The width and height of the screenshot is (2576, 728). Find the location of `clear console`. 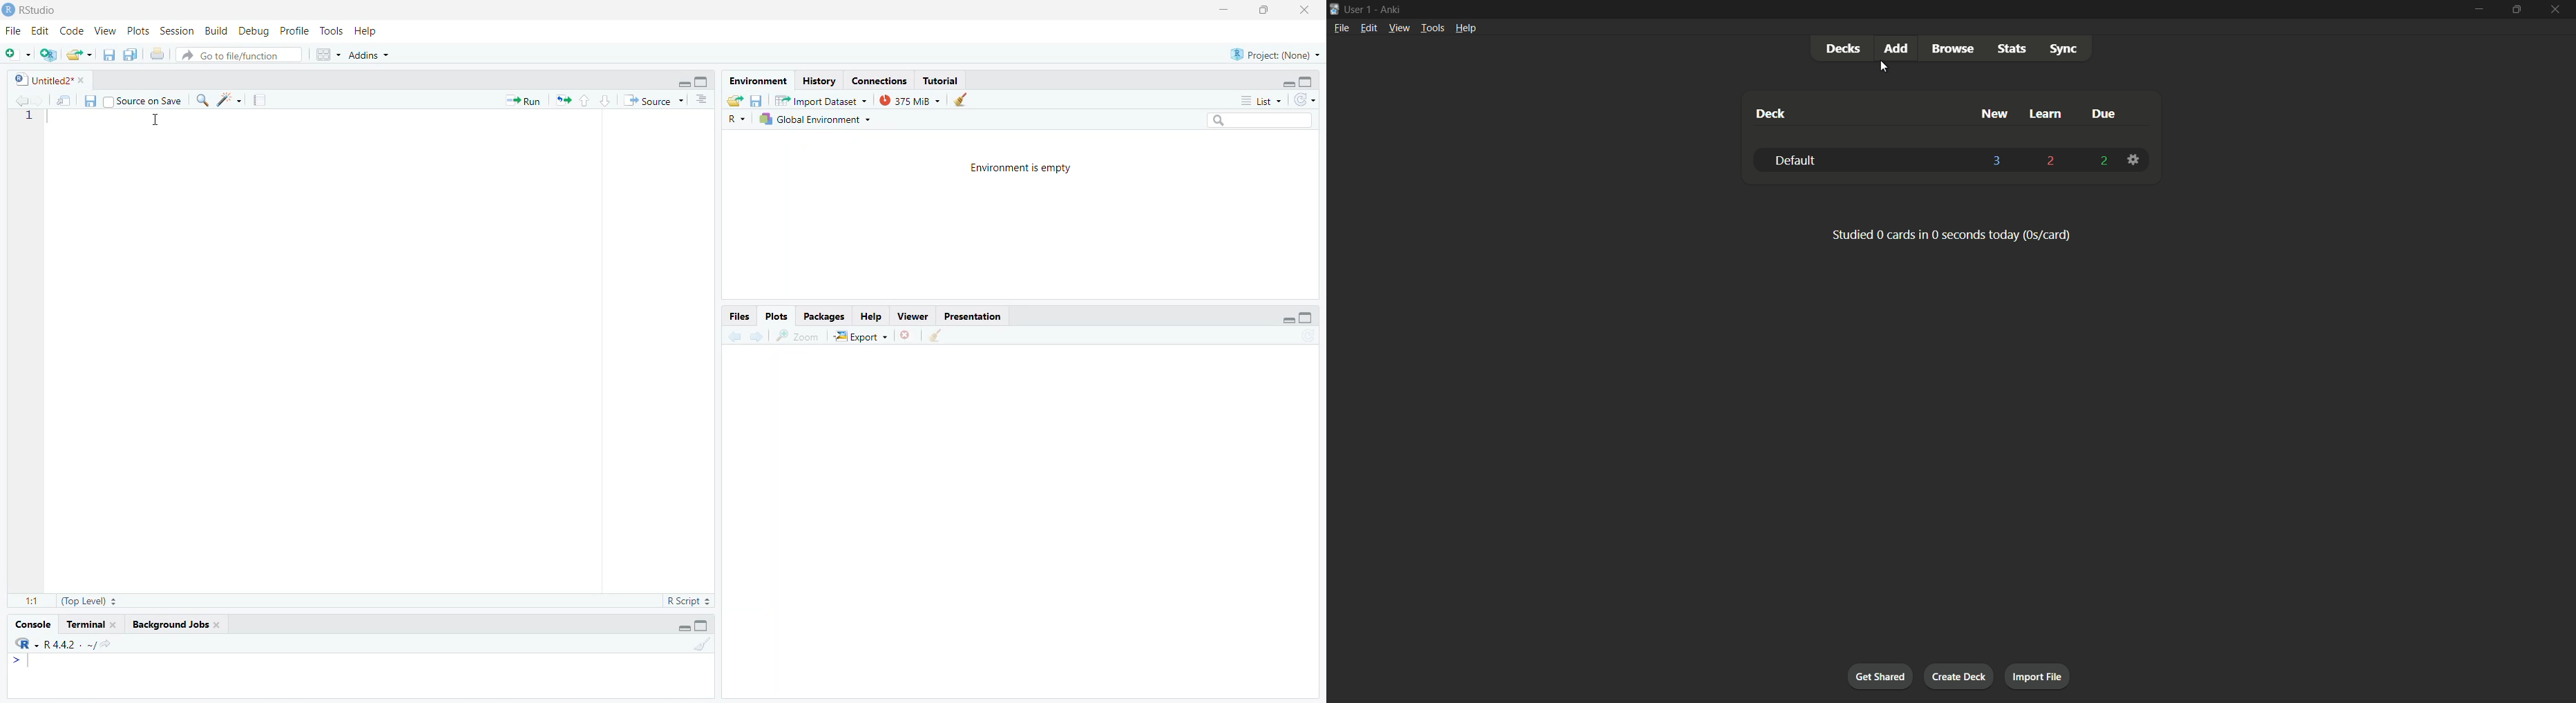

clear console is located at coordinates (704, 646).